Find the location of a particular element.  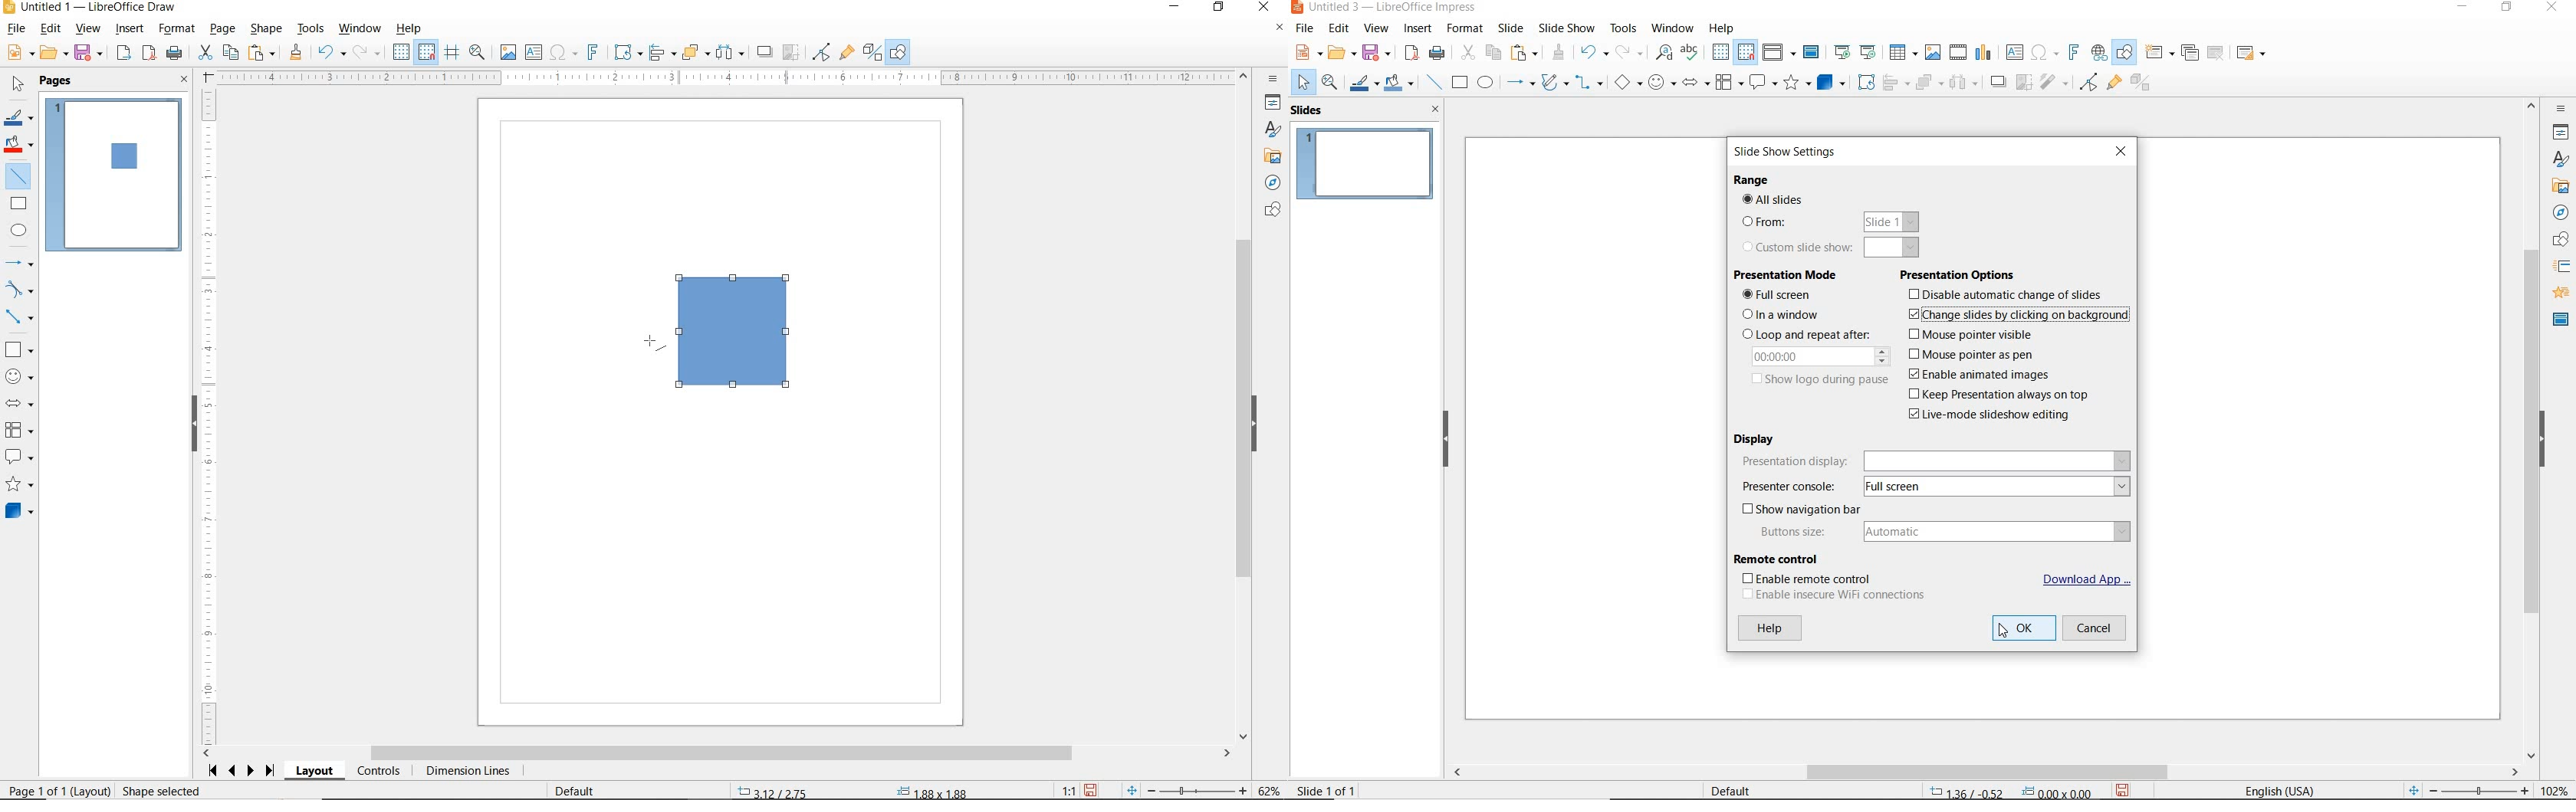

SAVE is located at coordinates (1378, 52).